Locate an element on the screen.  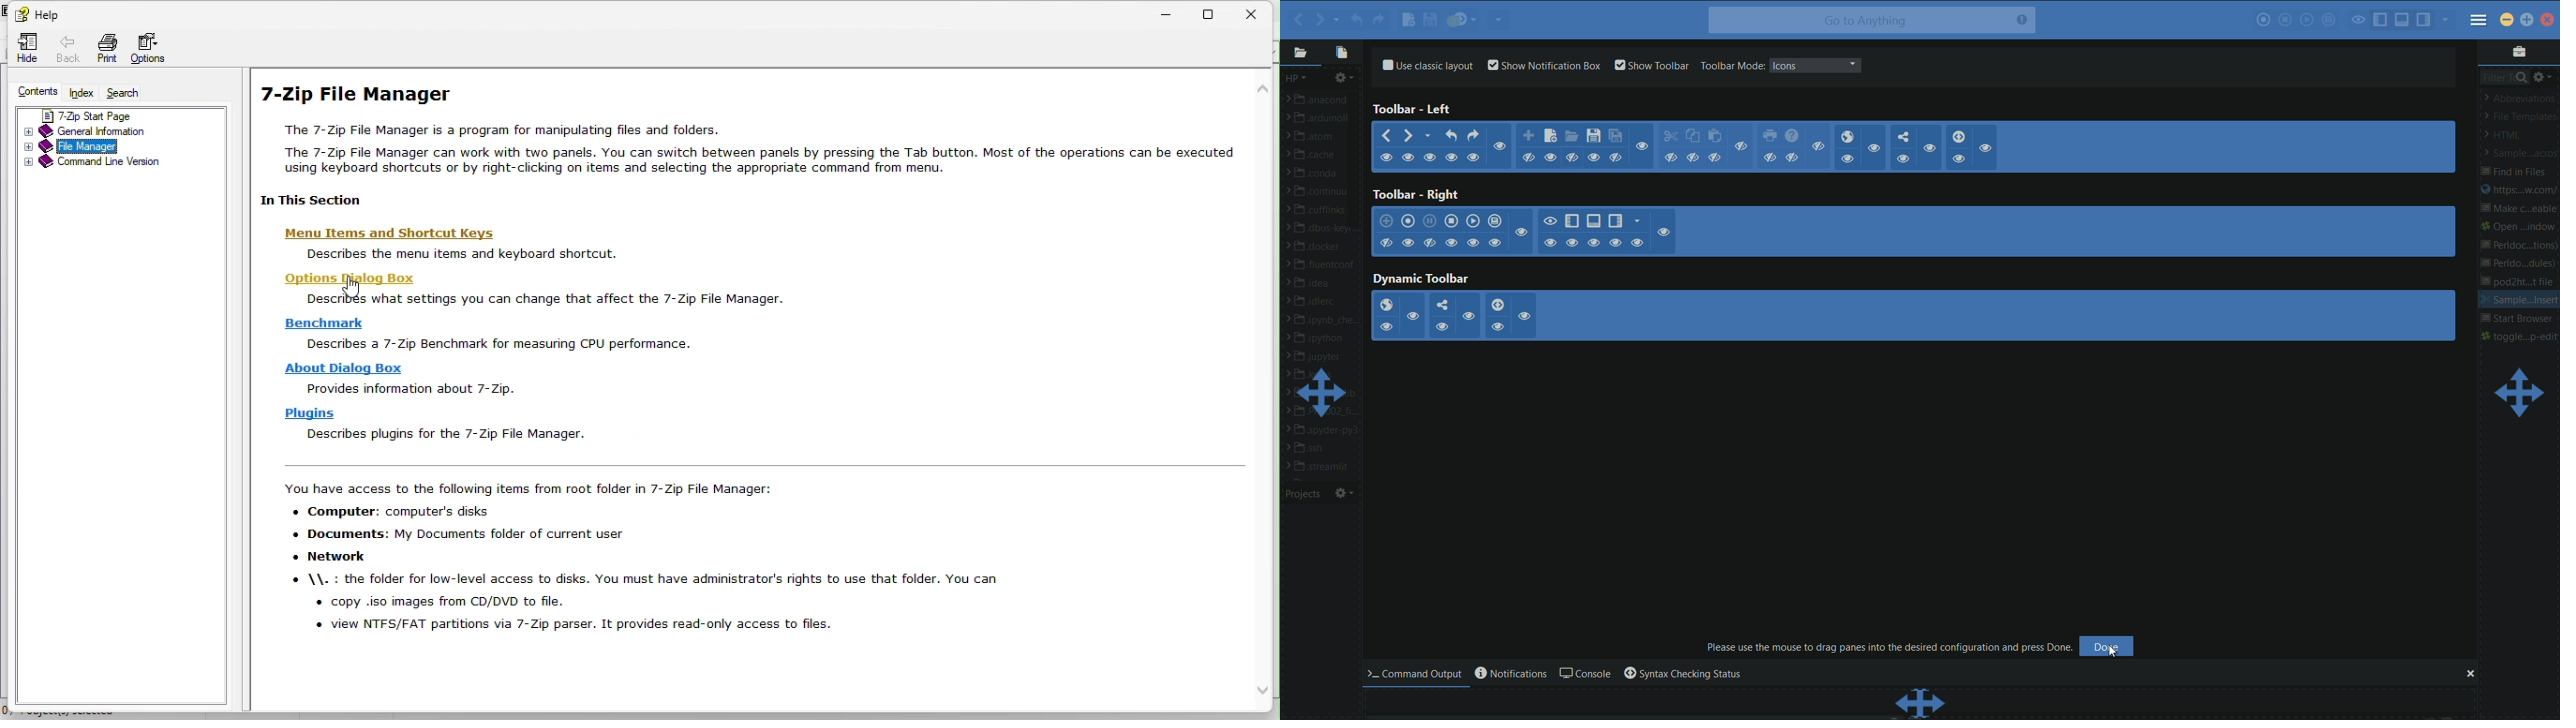
options dialog box is located at coordinates (343, 280).